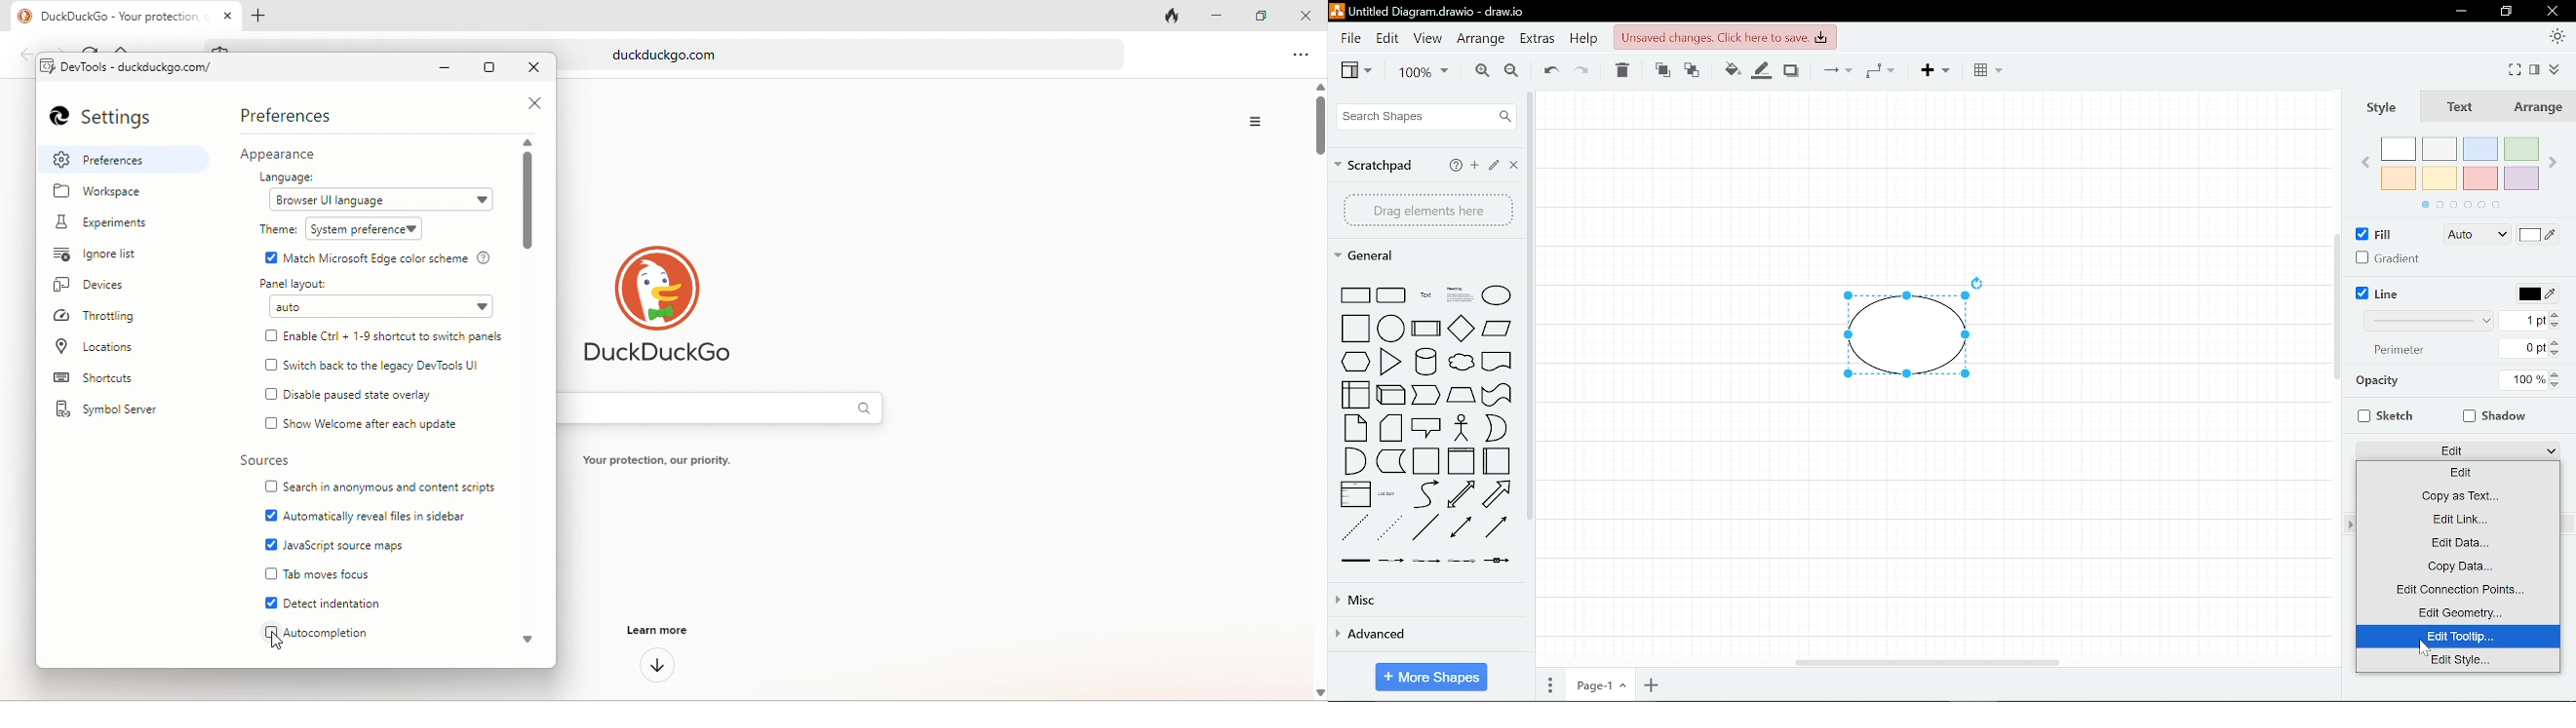 This screenshot has width=2576, height=728. I want to click on parallelogram, so click(1499, 329).